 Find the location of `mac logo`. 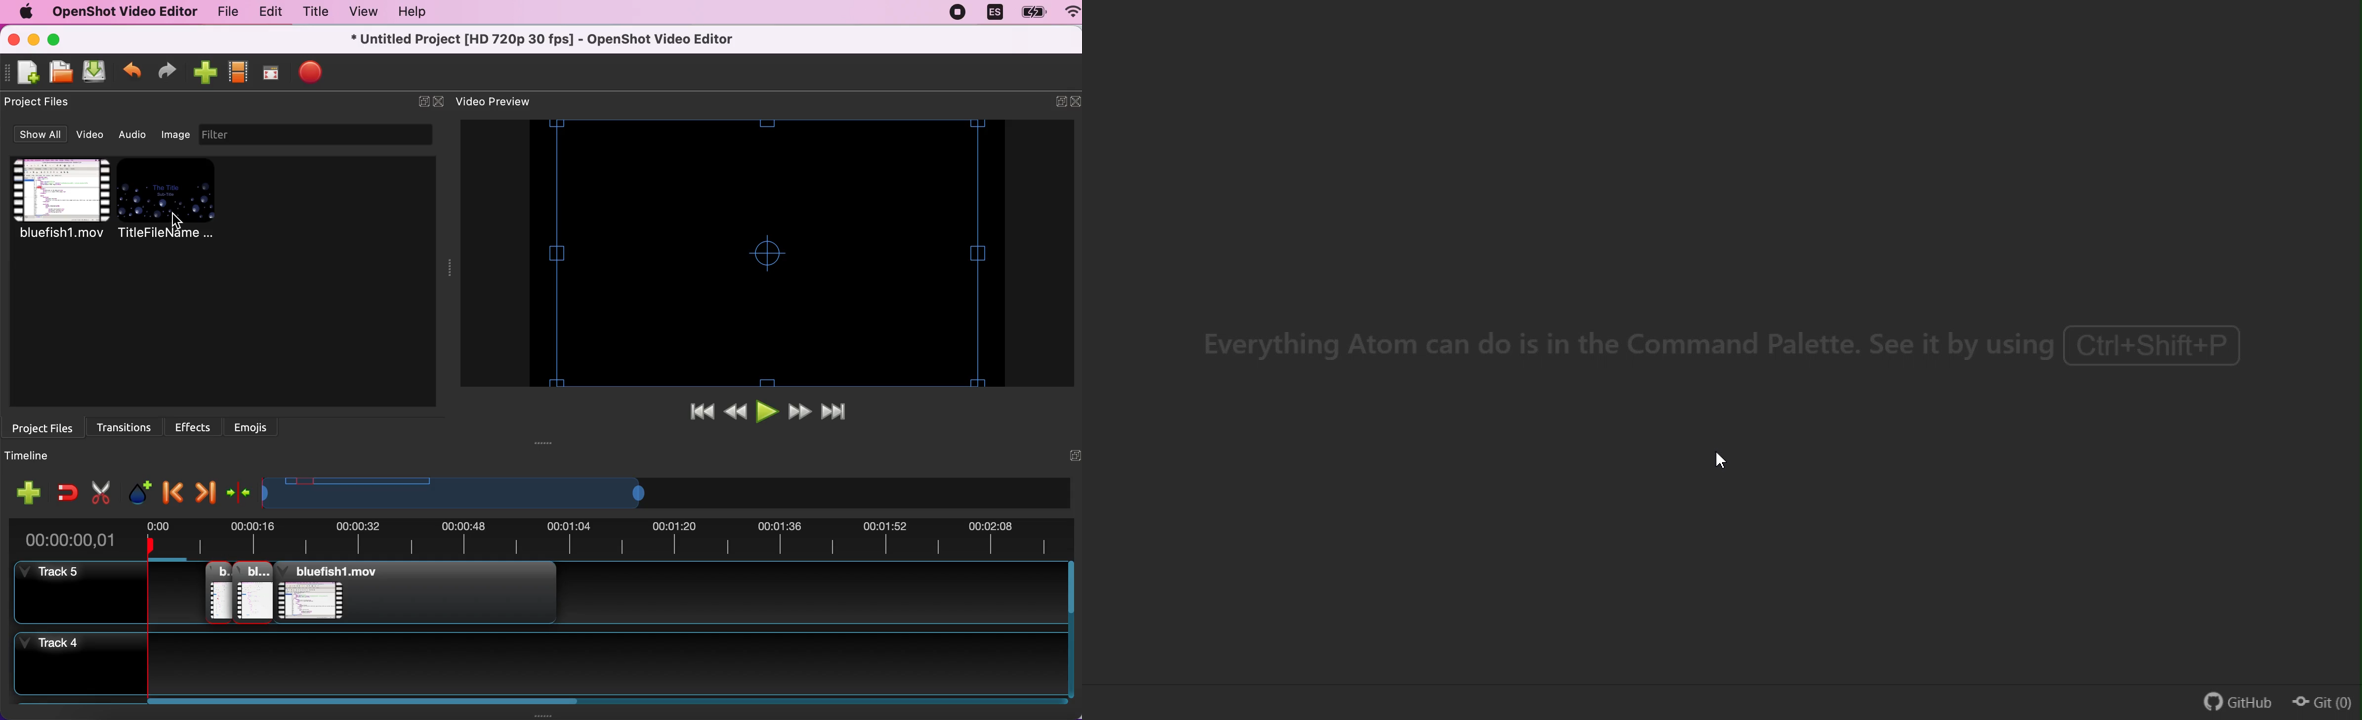

mac logo is located at coordinates (22, 12).